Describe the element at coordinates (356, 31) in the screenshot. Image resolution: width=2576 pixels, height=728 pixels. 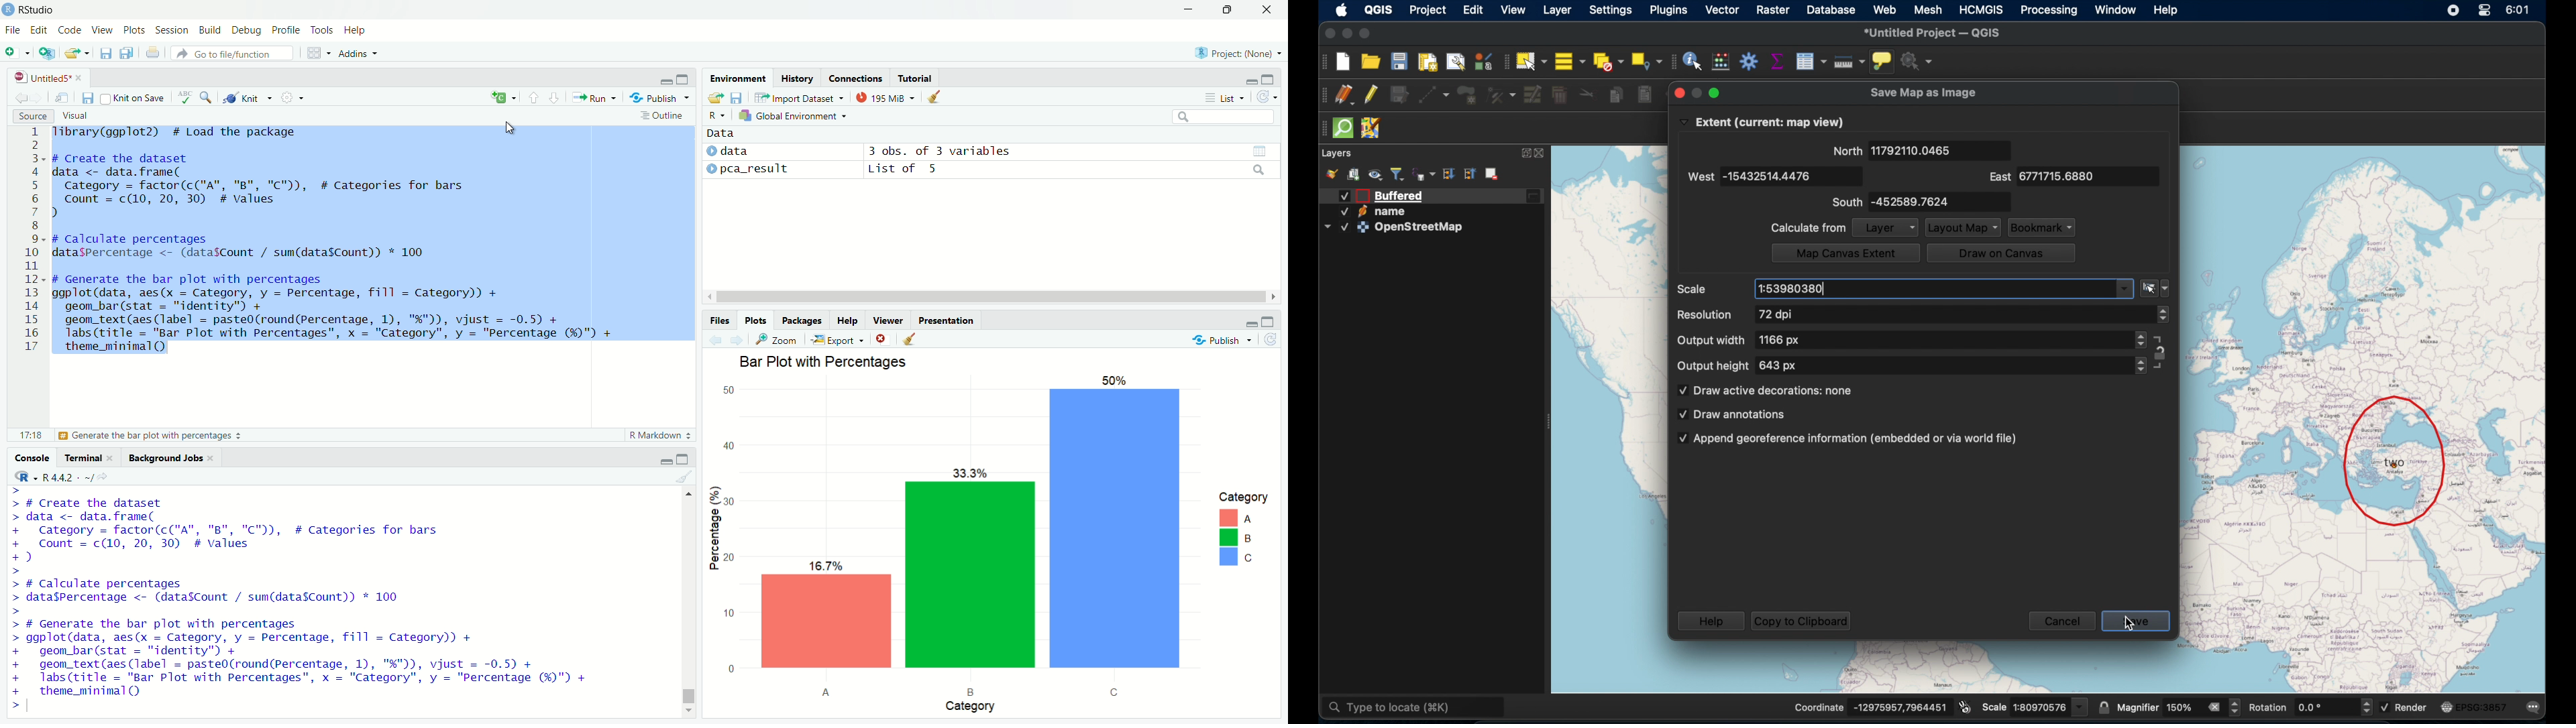
I see `help` at that location.